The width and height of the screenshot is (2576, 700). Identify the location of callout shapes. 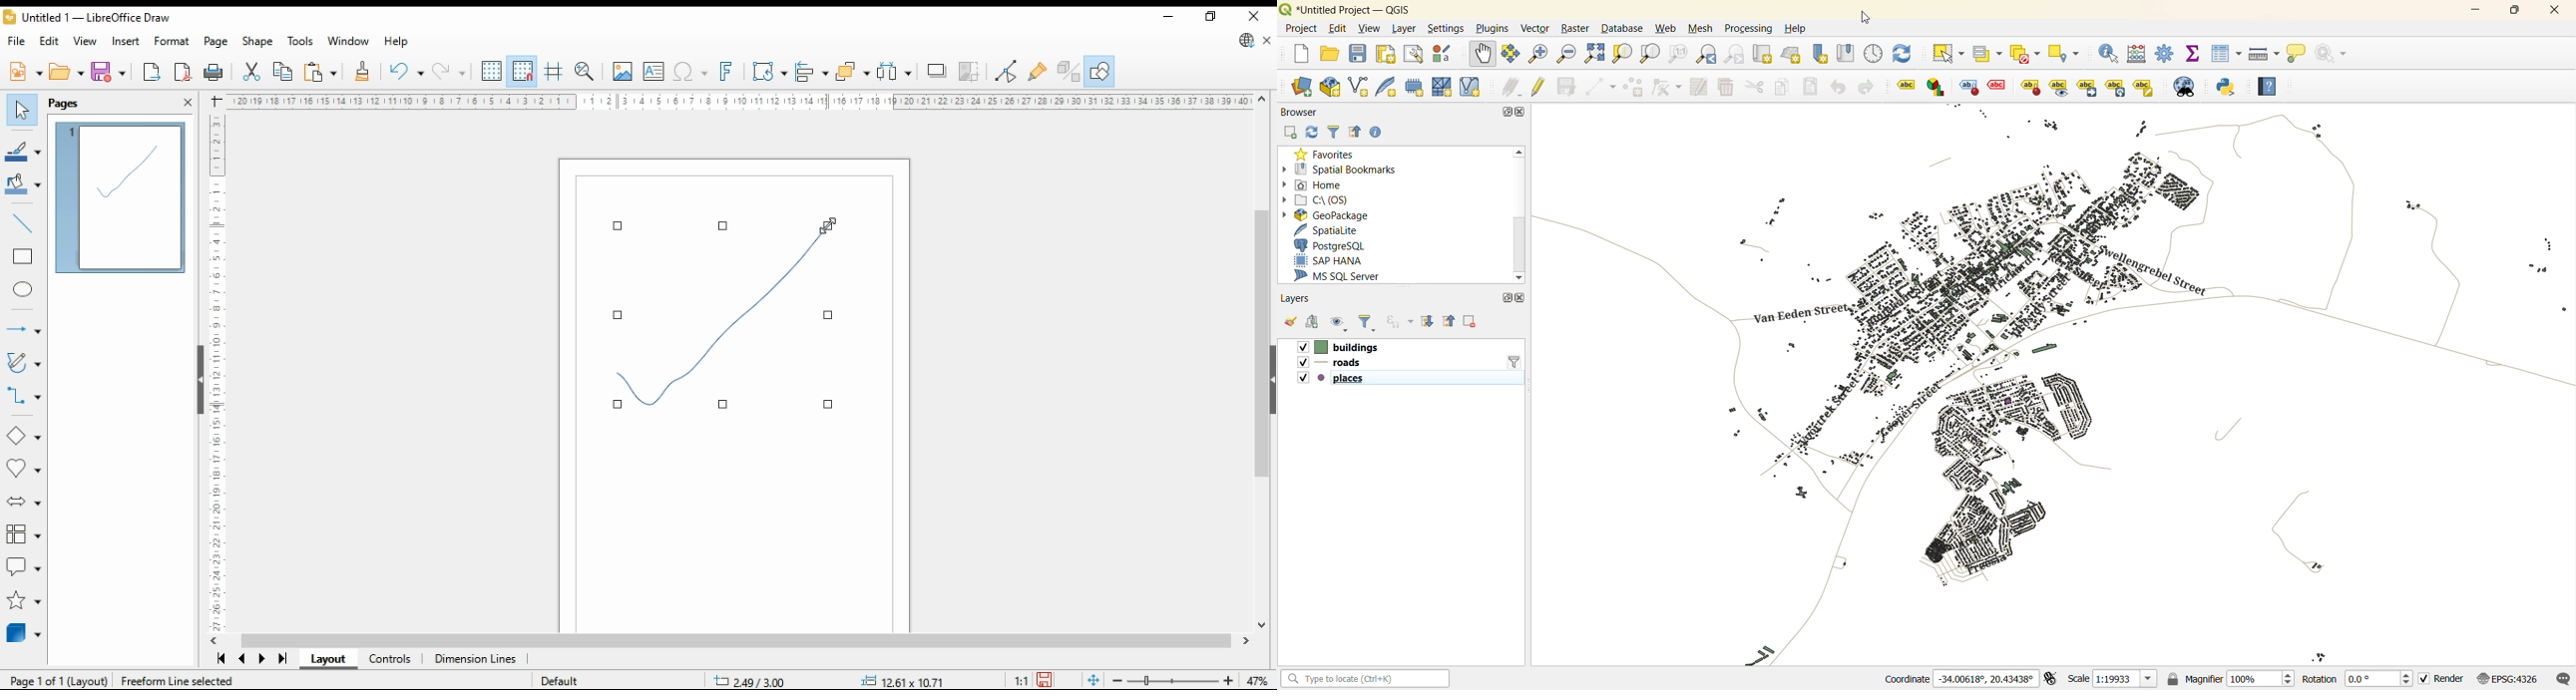
(23, 566).